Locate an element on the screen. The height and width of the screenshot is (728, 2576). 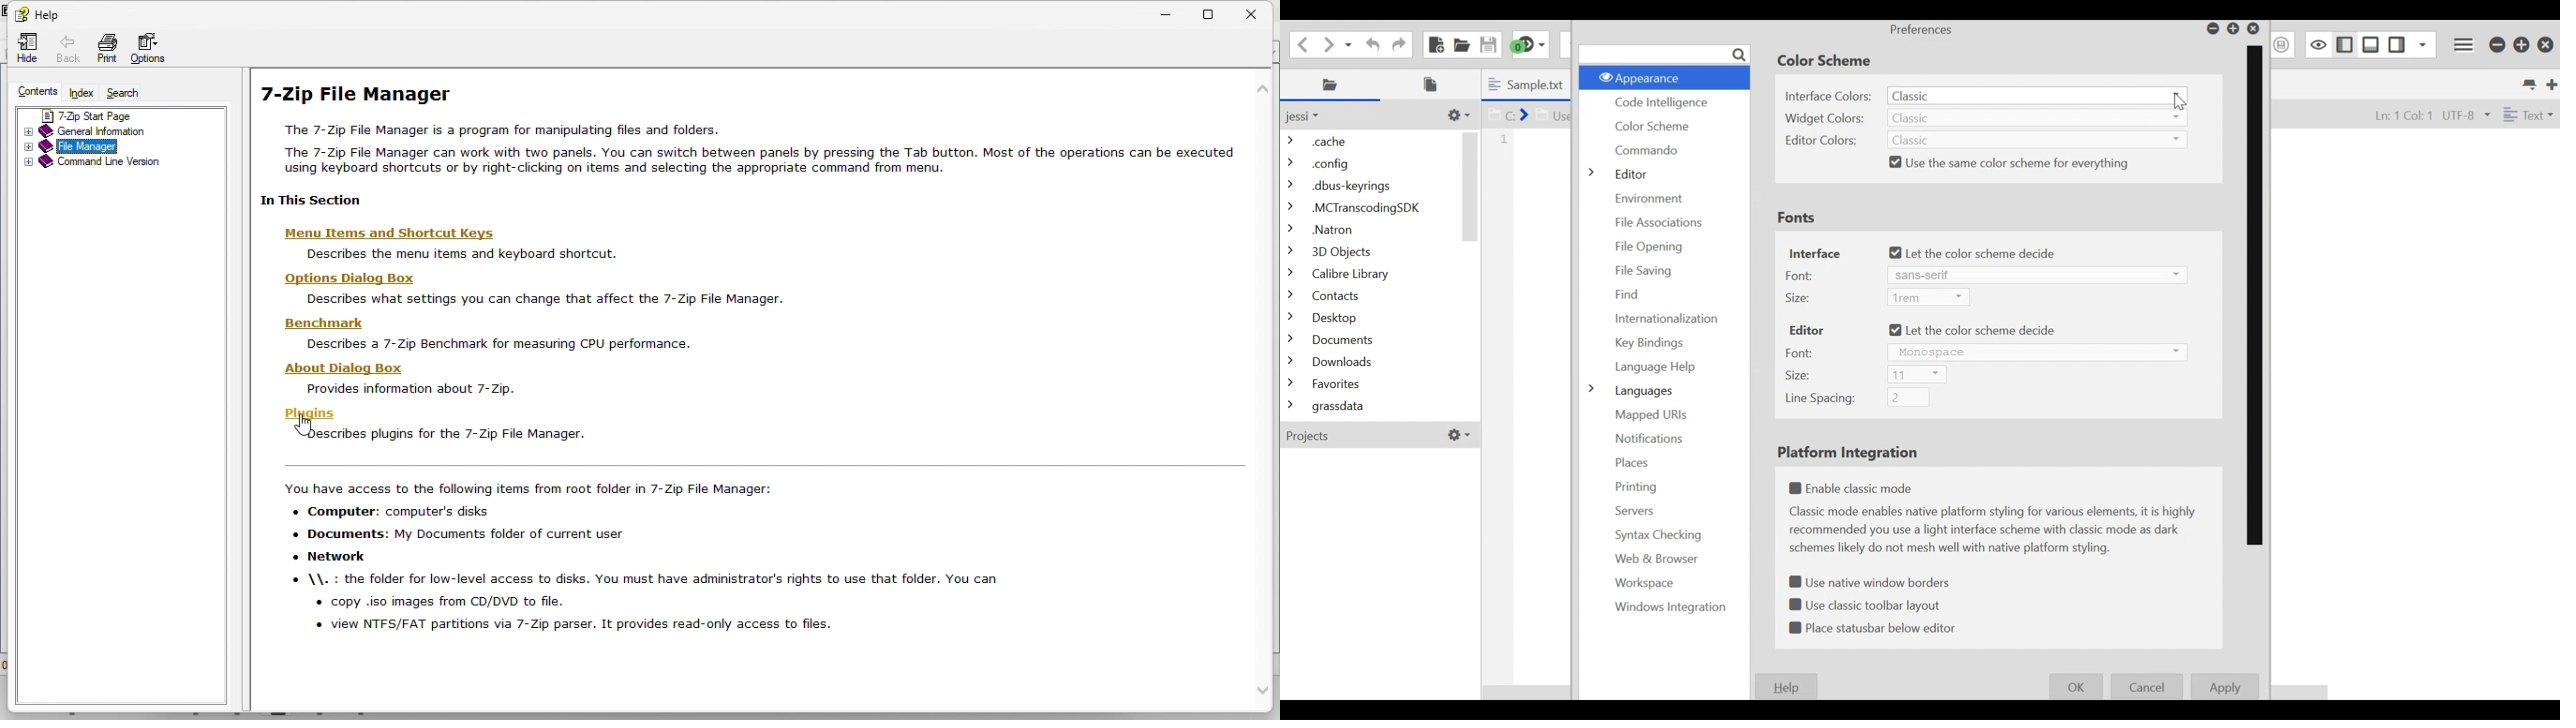
Editor is located at coordinates (1807, 331).